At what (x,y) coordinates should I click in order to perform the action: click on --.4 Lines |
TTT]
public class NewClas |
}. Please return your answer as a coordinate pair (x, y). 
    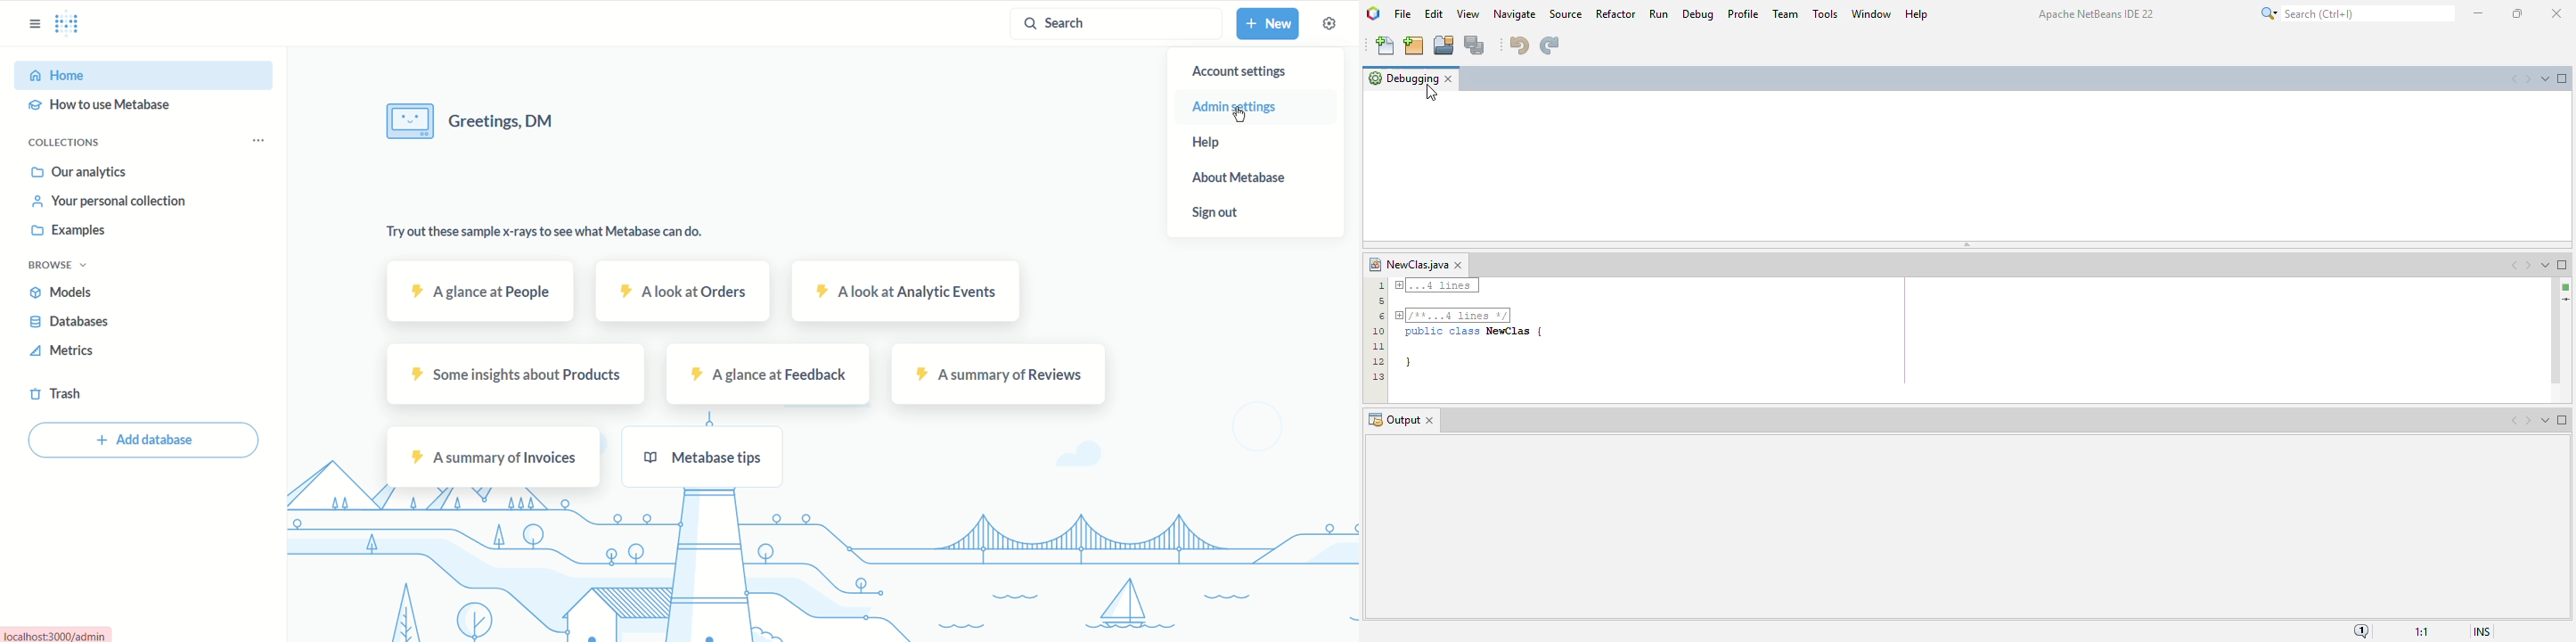
    Looking at the image, I should click on (1472, 326).